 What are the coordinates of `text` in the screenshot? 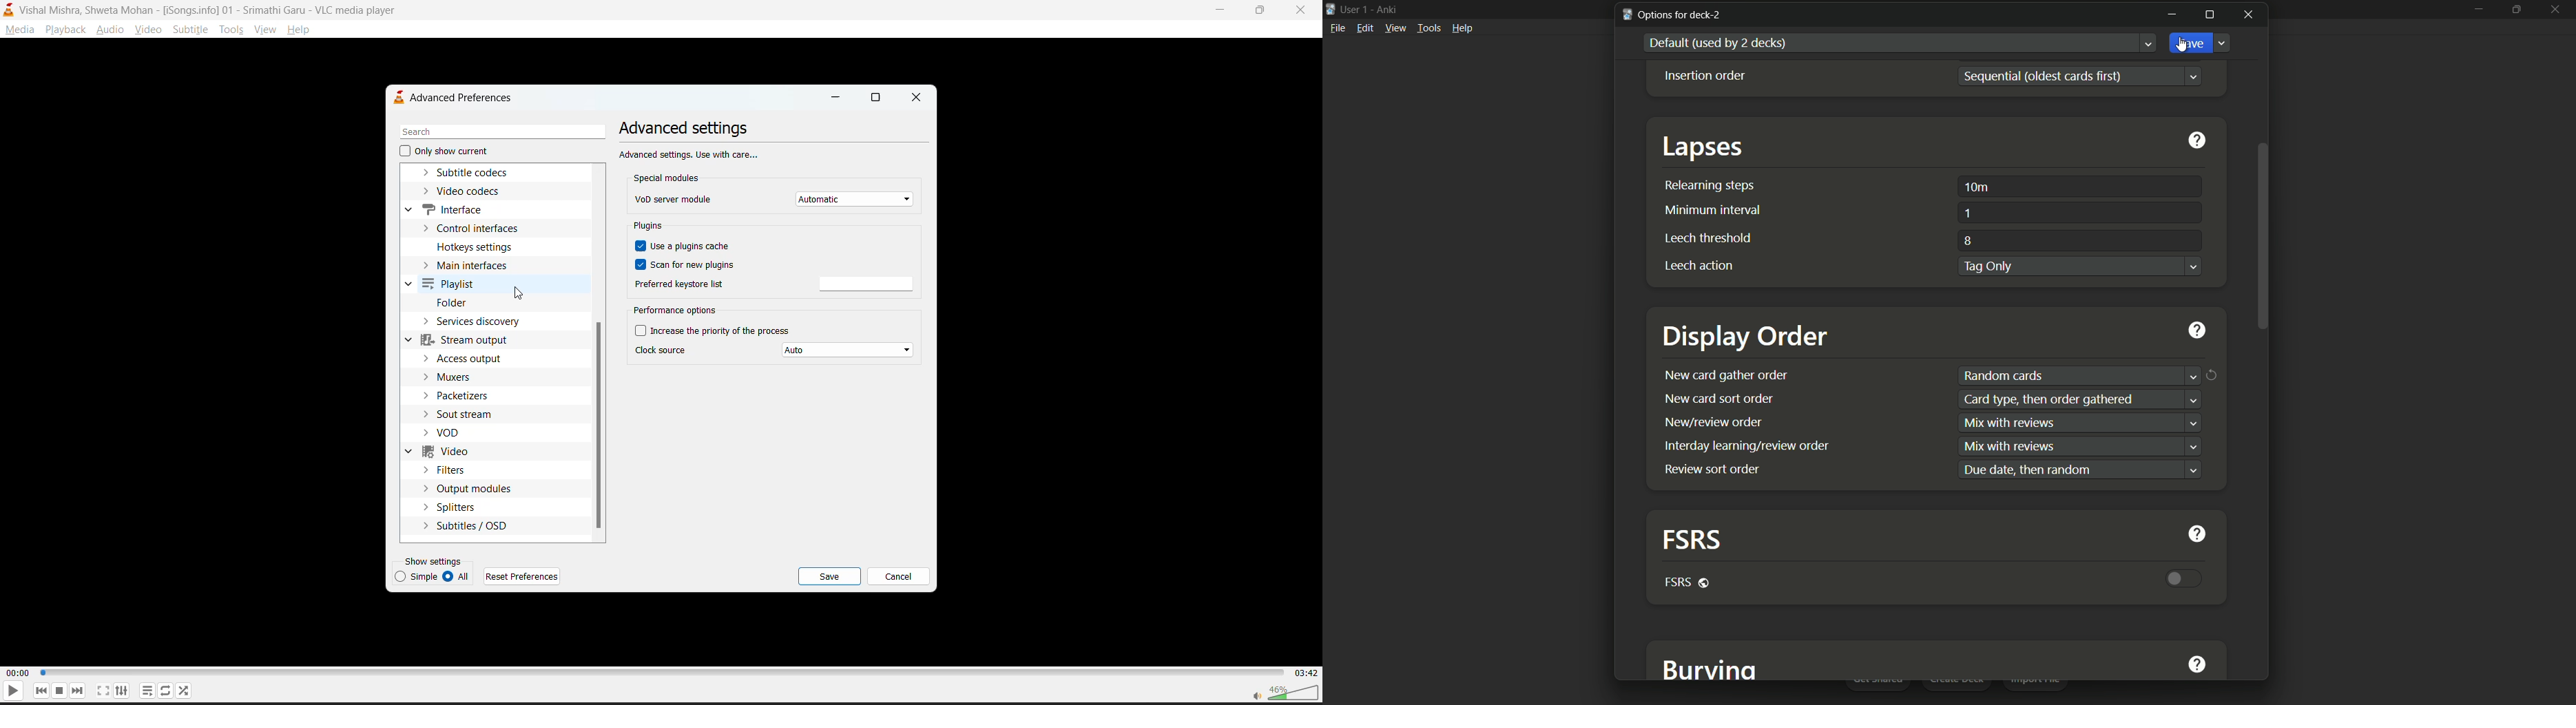 It's located at (2007, 424).